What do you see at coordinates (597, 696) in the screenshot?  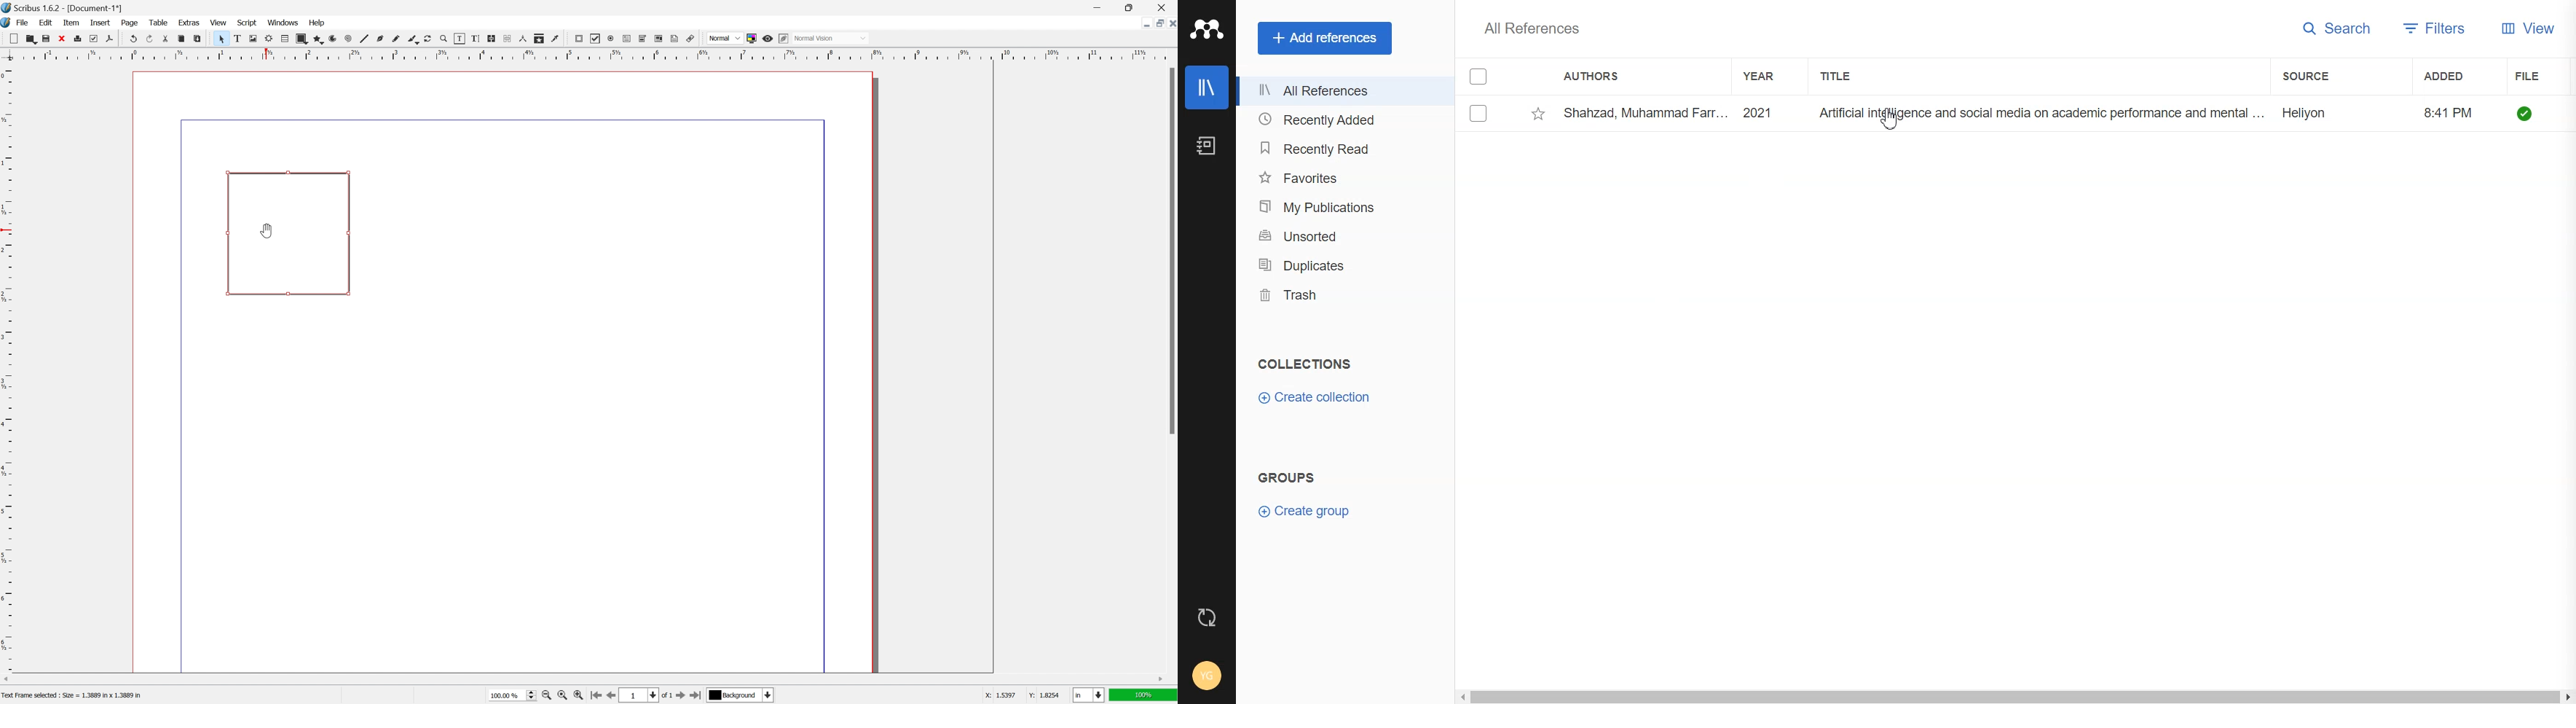 I see `go to first page` at bounding box center [597, 696].